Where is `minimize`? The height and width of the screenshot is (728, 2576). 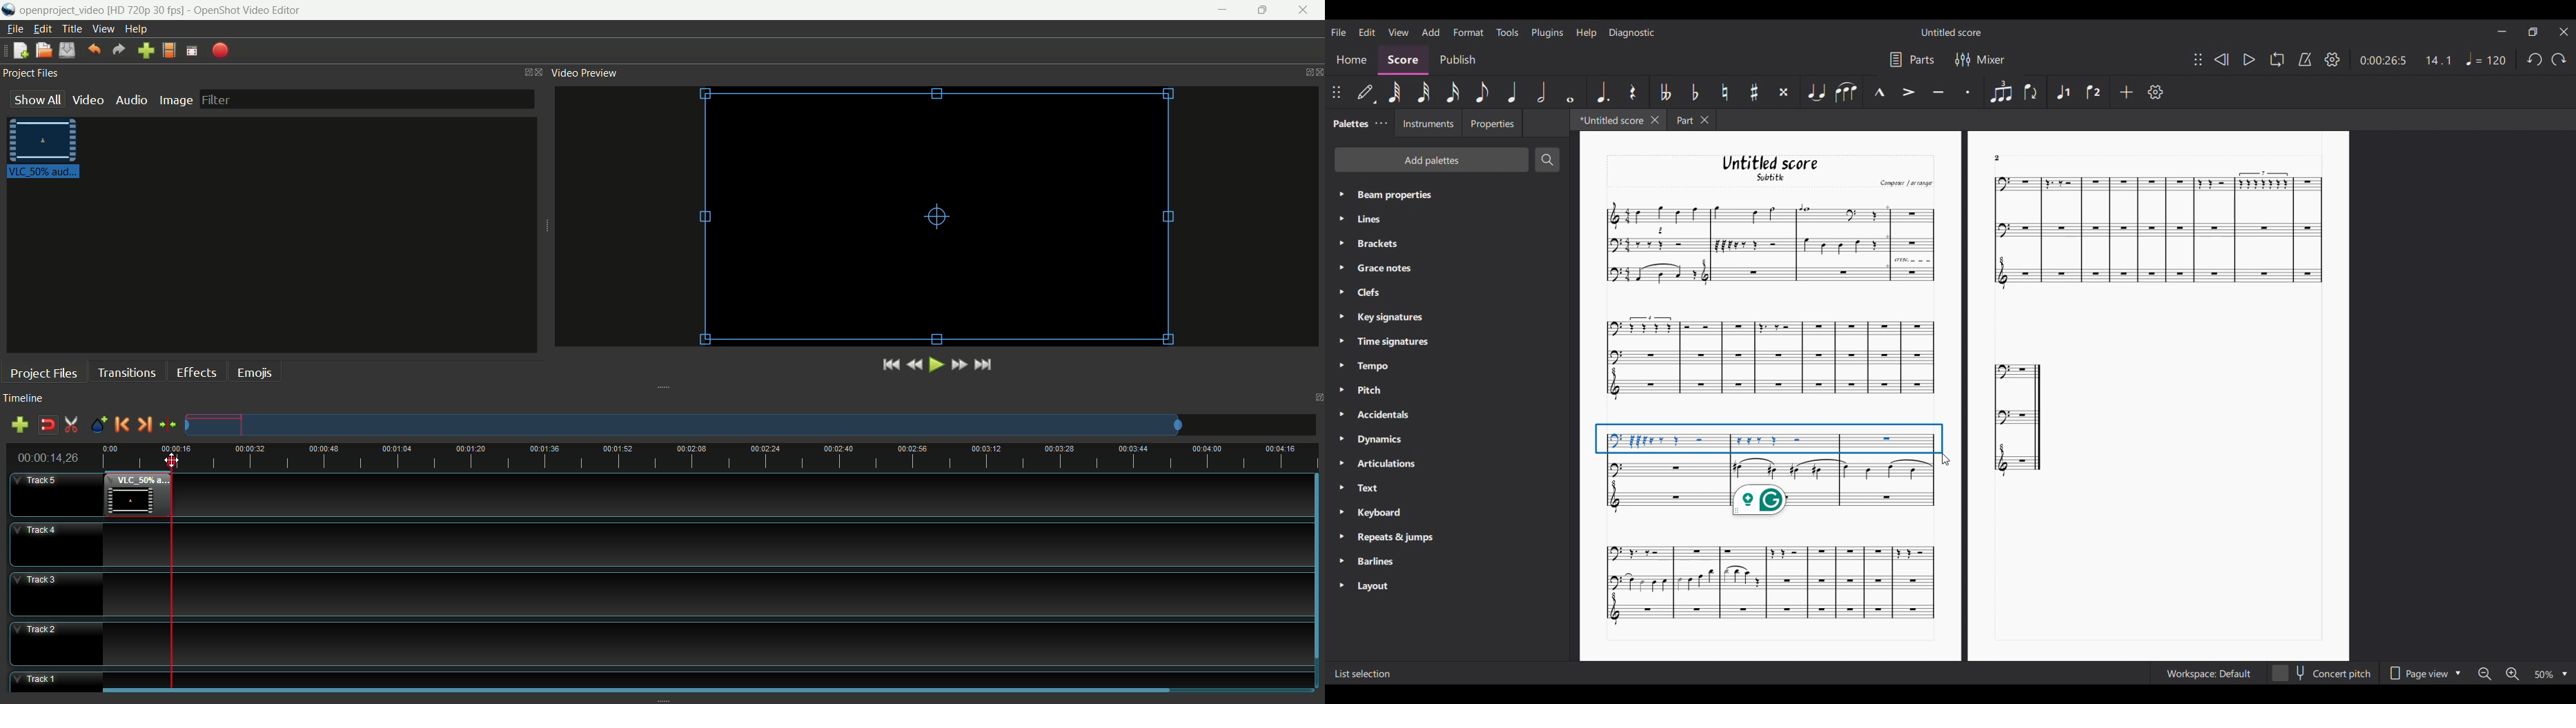
minimize is located at coordinates (1220, 10).